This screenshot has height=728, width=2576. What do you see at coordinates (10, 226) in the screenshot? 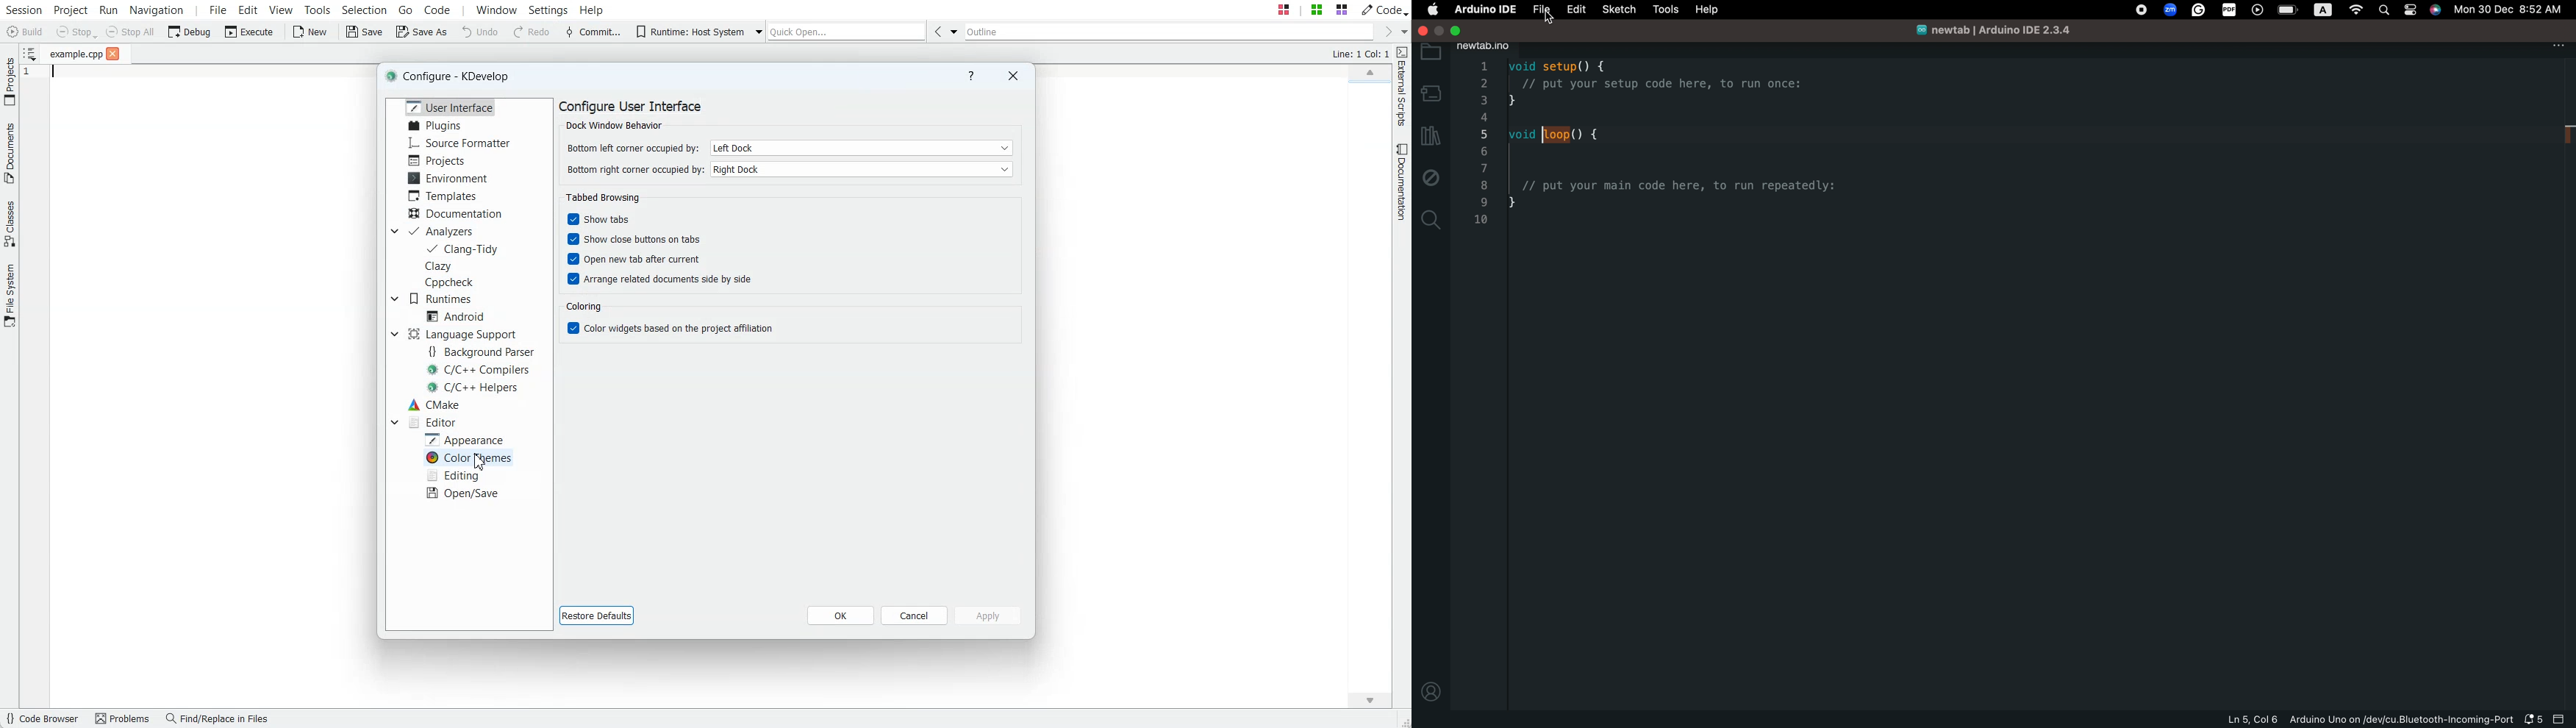
I see `Classes` at bounding box center [10, 226].